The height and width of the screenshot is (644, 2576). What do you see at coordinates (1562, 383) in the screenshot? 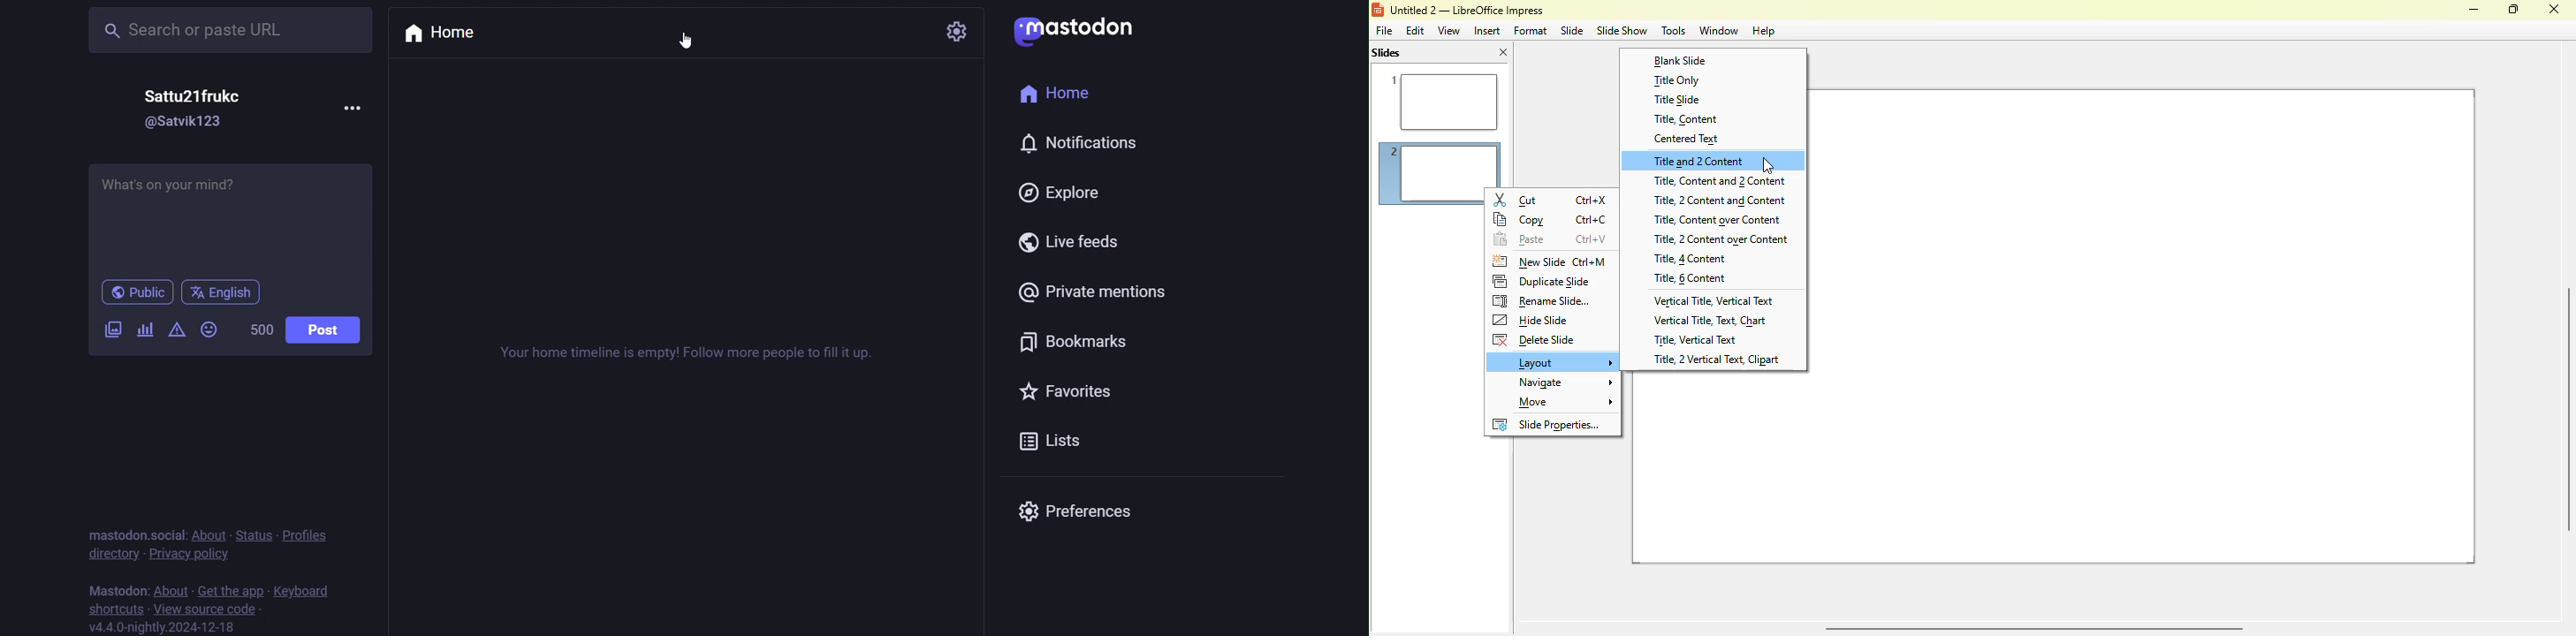
I see `navigate` at bounding box center [1562, 383].